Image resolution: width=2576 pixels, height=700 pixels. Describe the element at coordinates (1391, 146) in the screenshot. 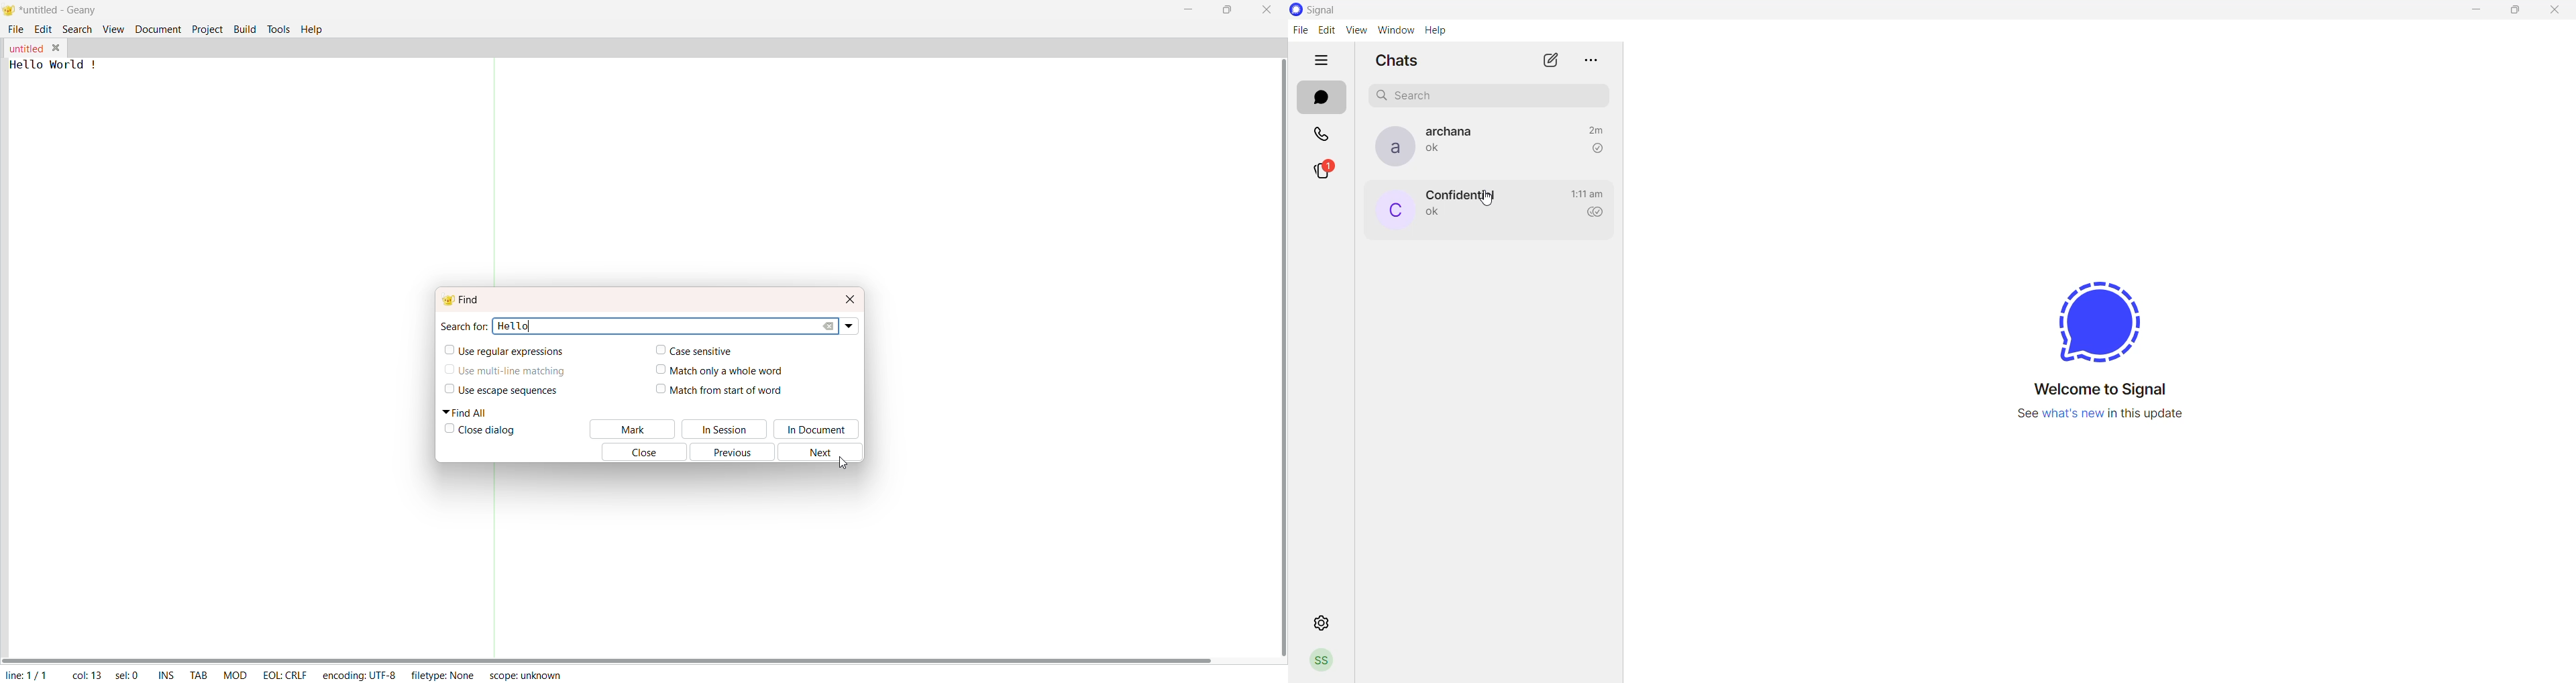

I see `profile picture` at that location.